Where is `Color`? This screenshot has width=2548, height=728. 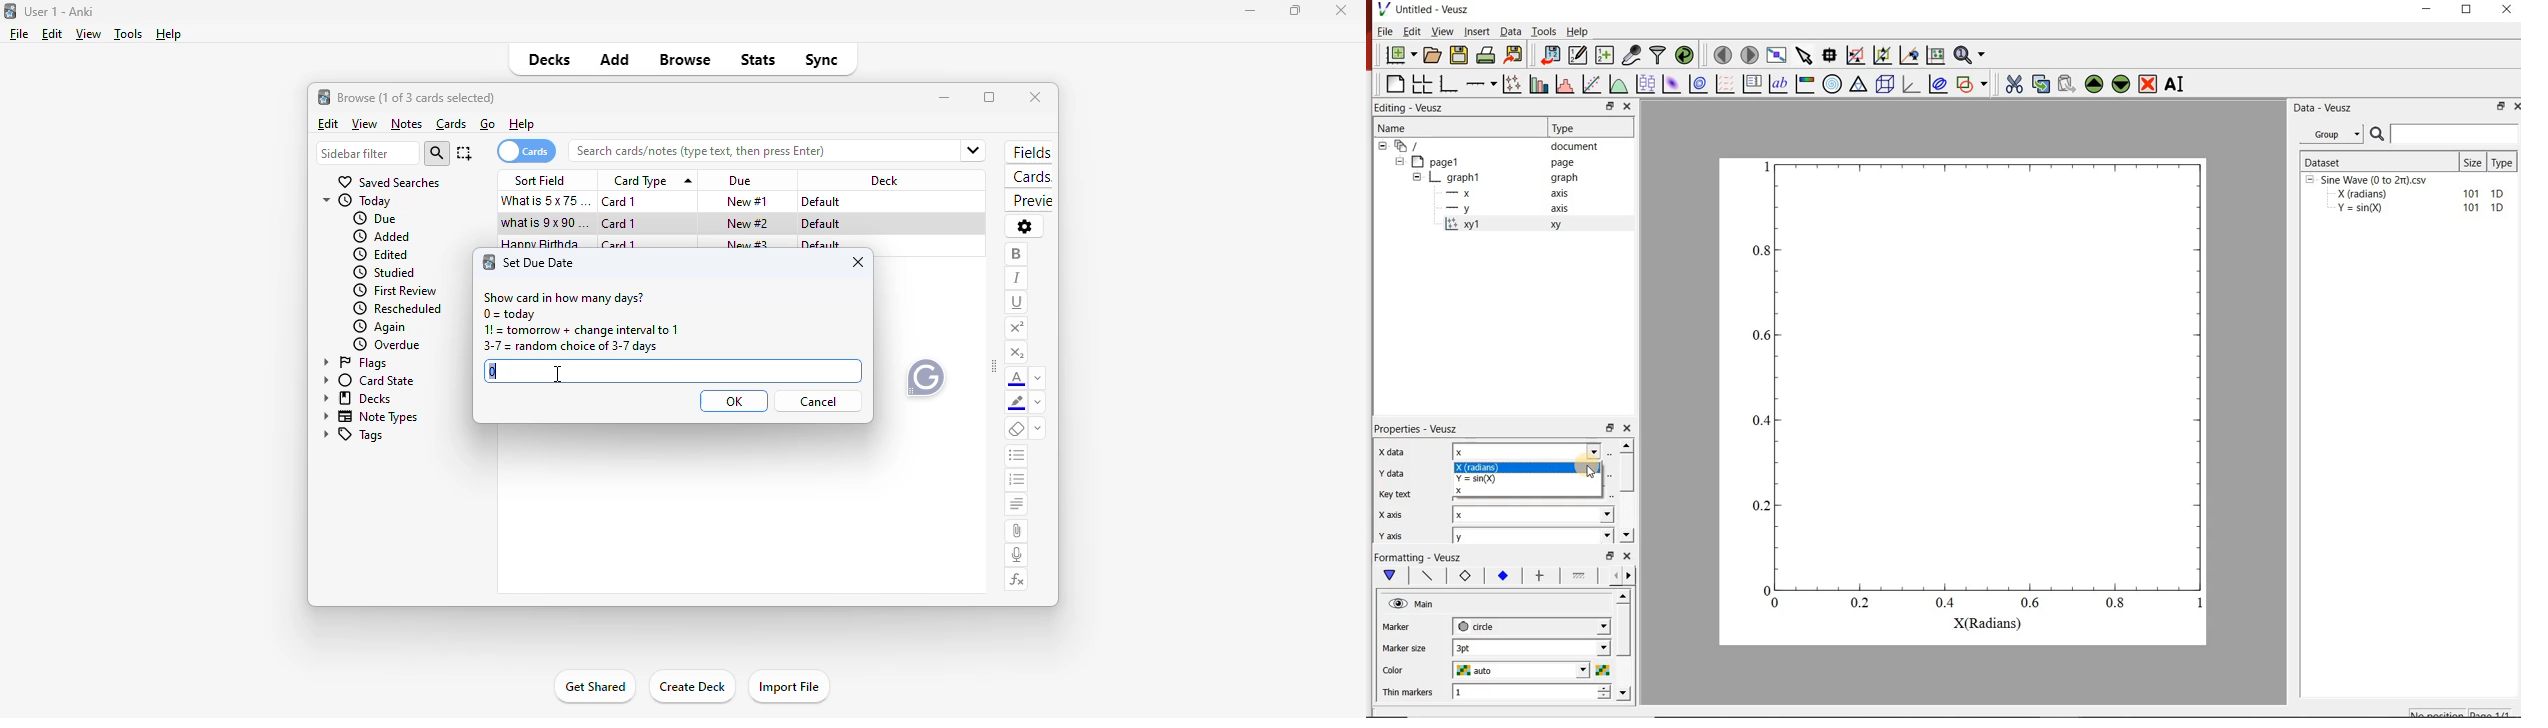 Color is located at coordinates (1398, 668).